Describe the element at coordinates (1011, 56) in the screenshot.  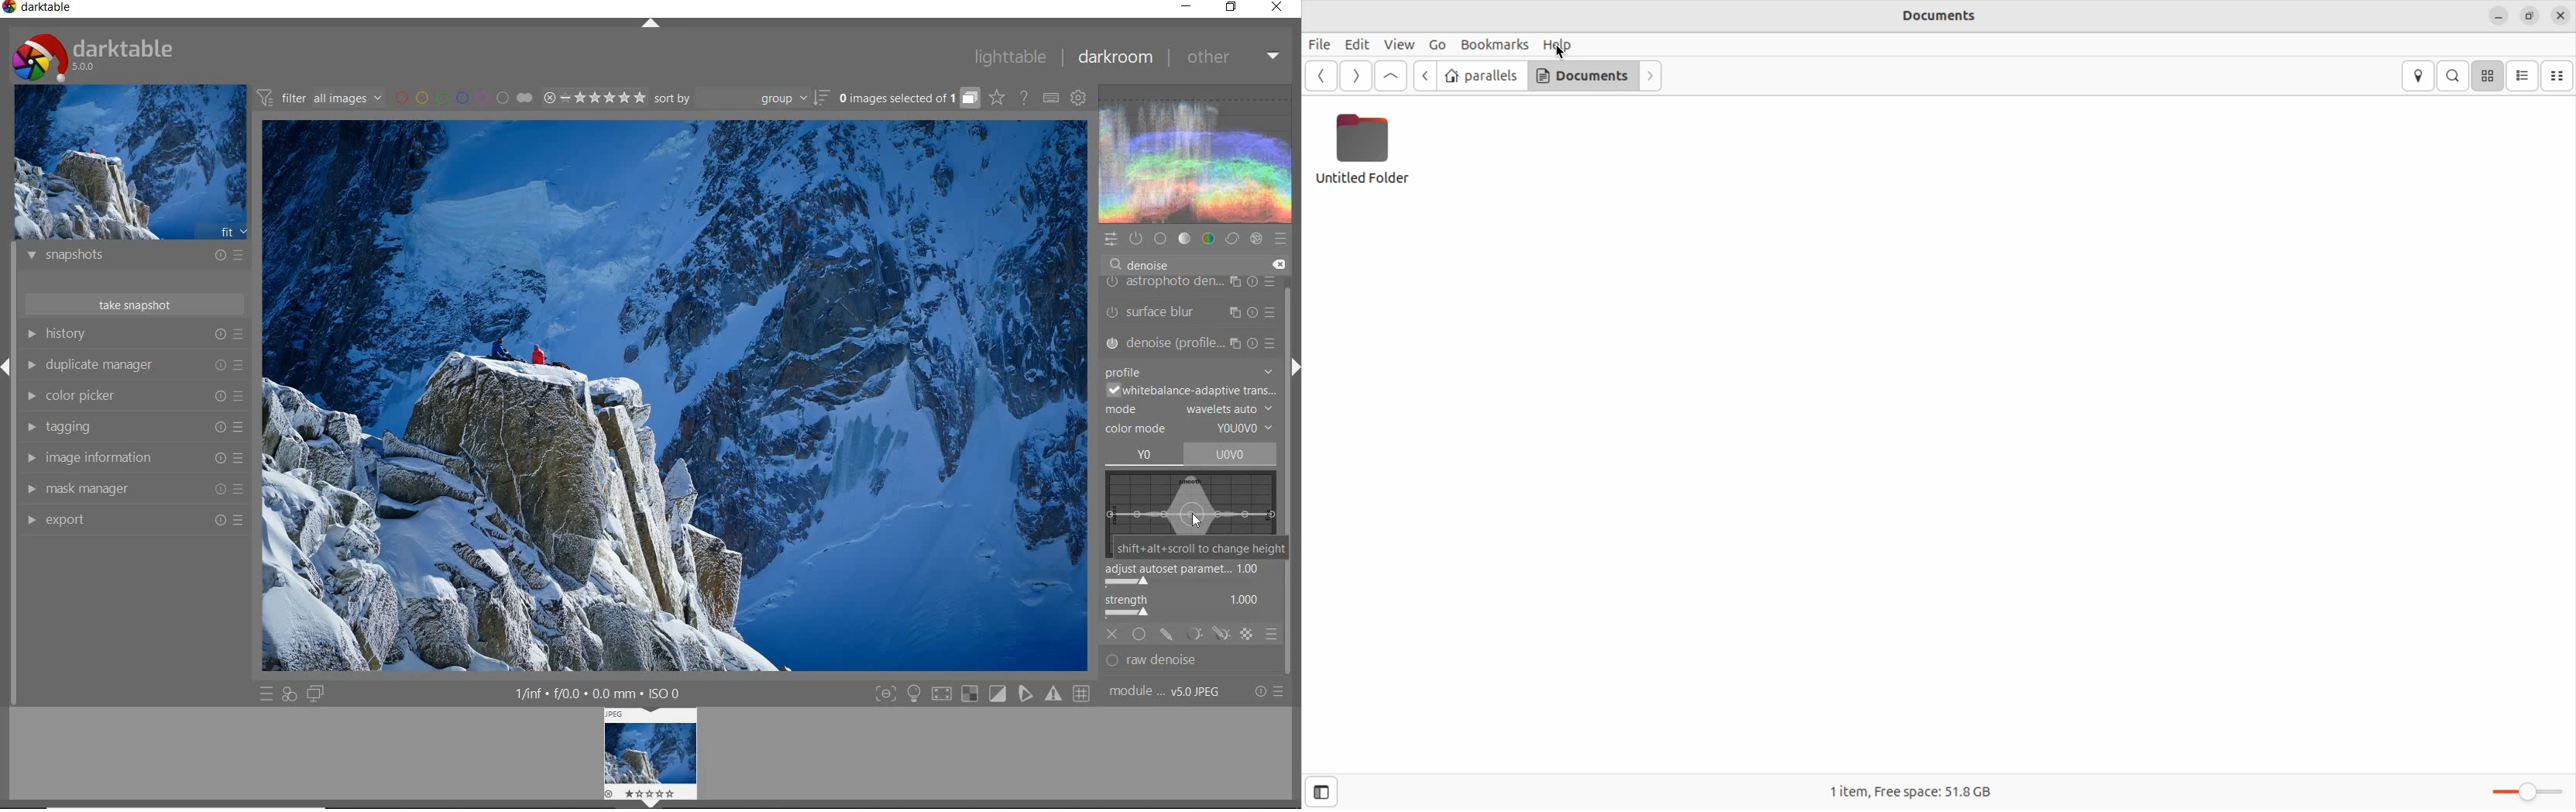
I see `lighttable` at that location.